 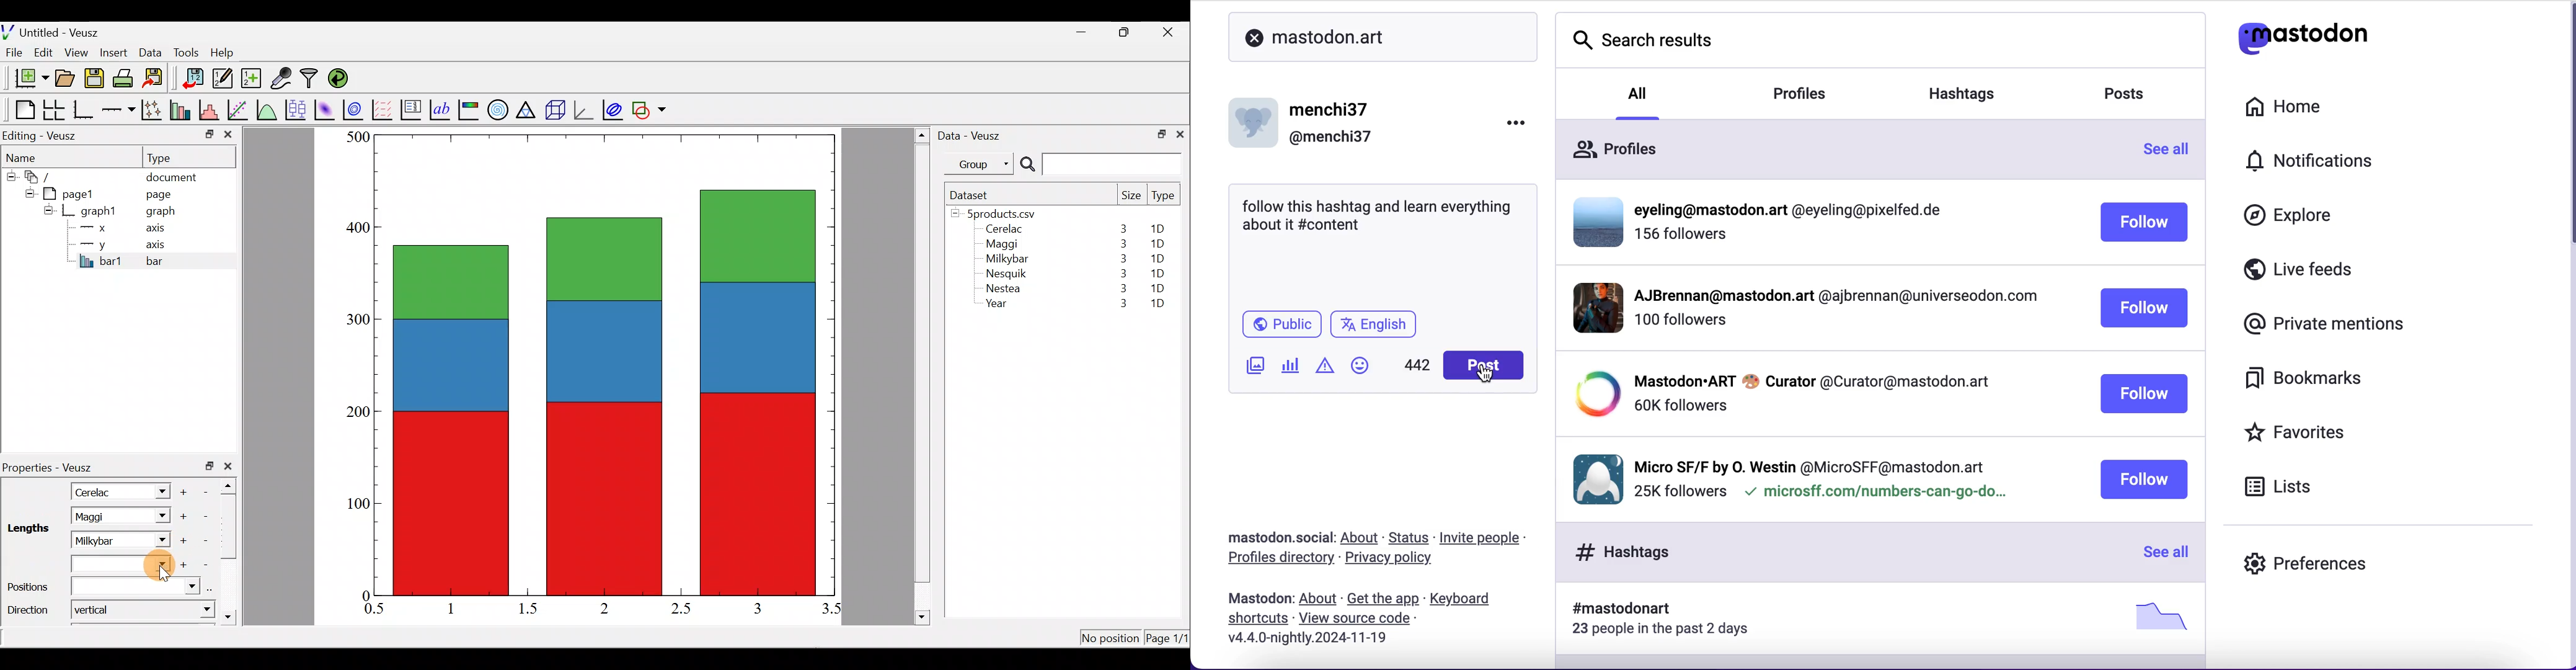 I want to click on picture, so click(x=2156, y=616).